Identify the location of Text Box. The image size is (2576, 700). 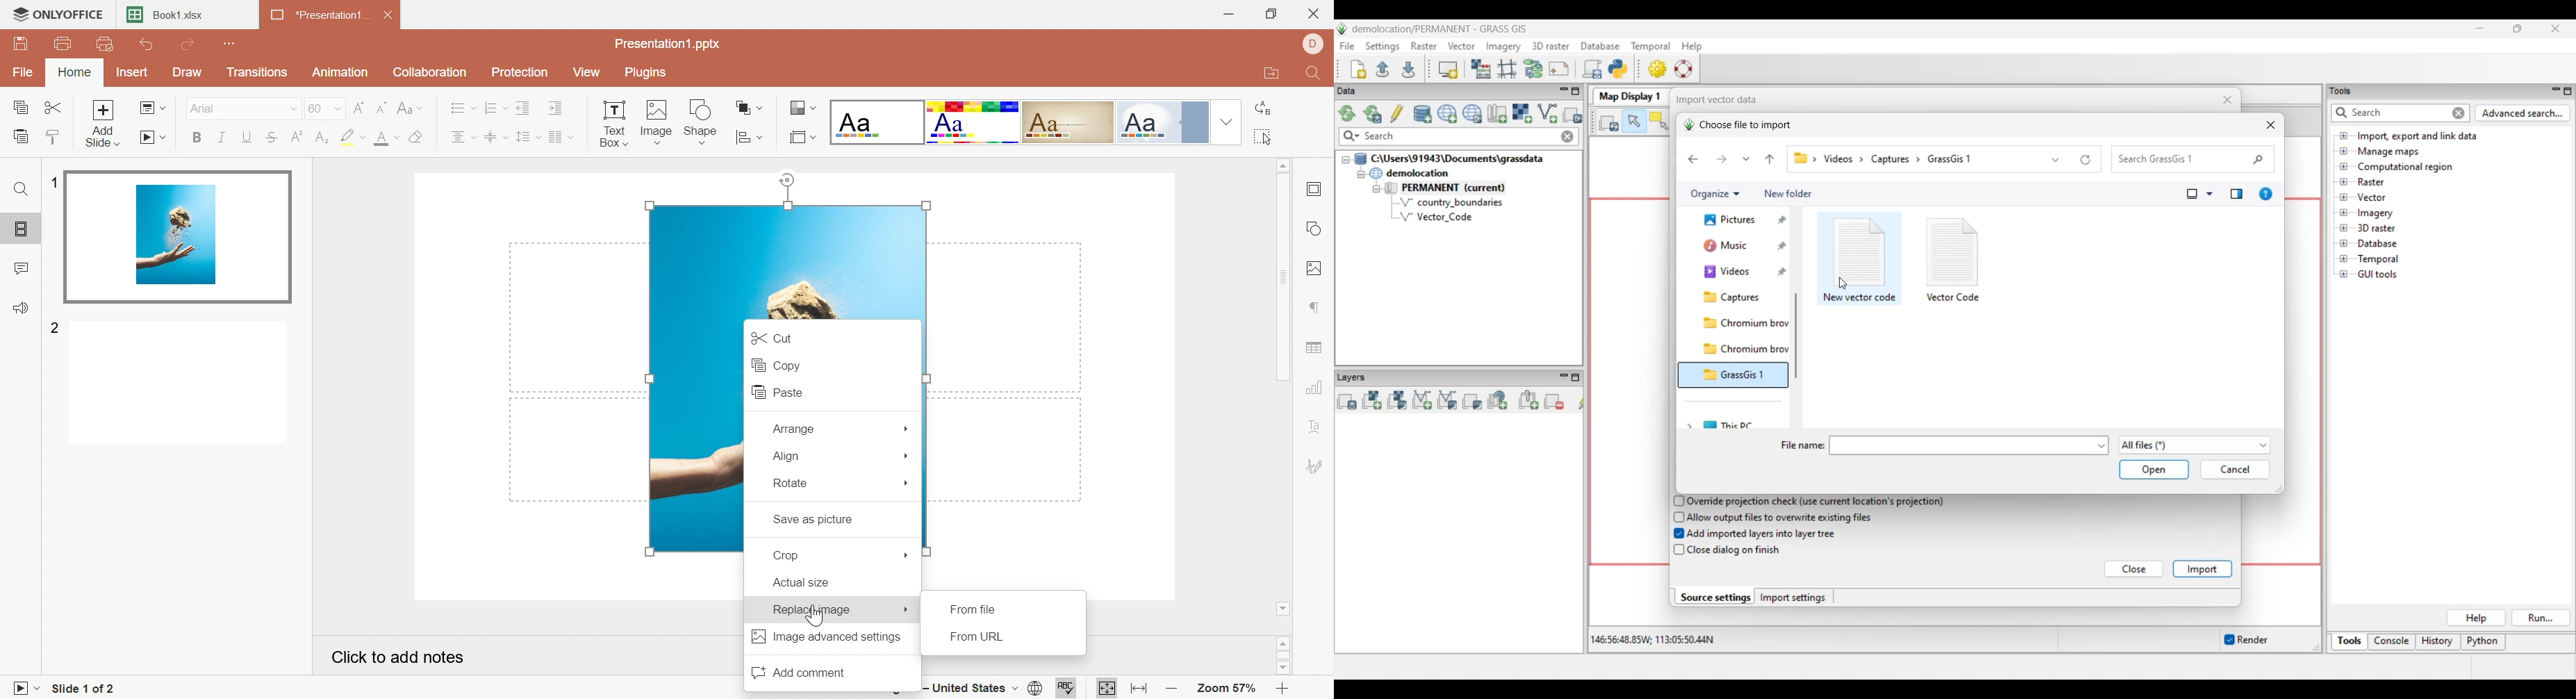
(613, 122).